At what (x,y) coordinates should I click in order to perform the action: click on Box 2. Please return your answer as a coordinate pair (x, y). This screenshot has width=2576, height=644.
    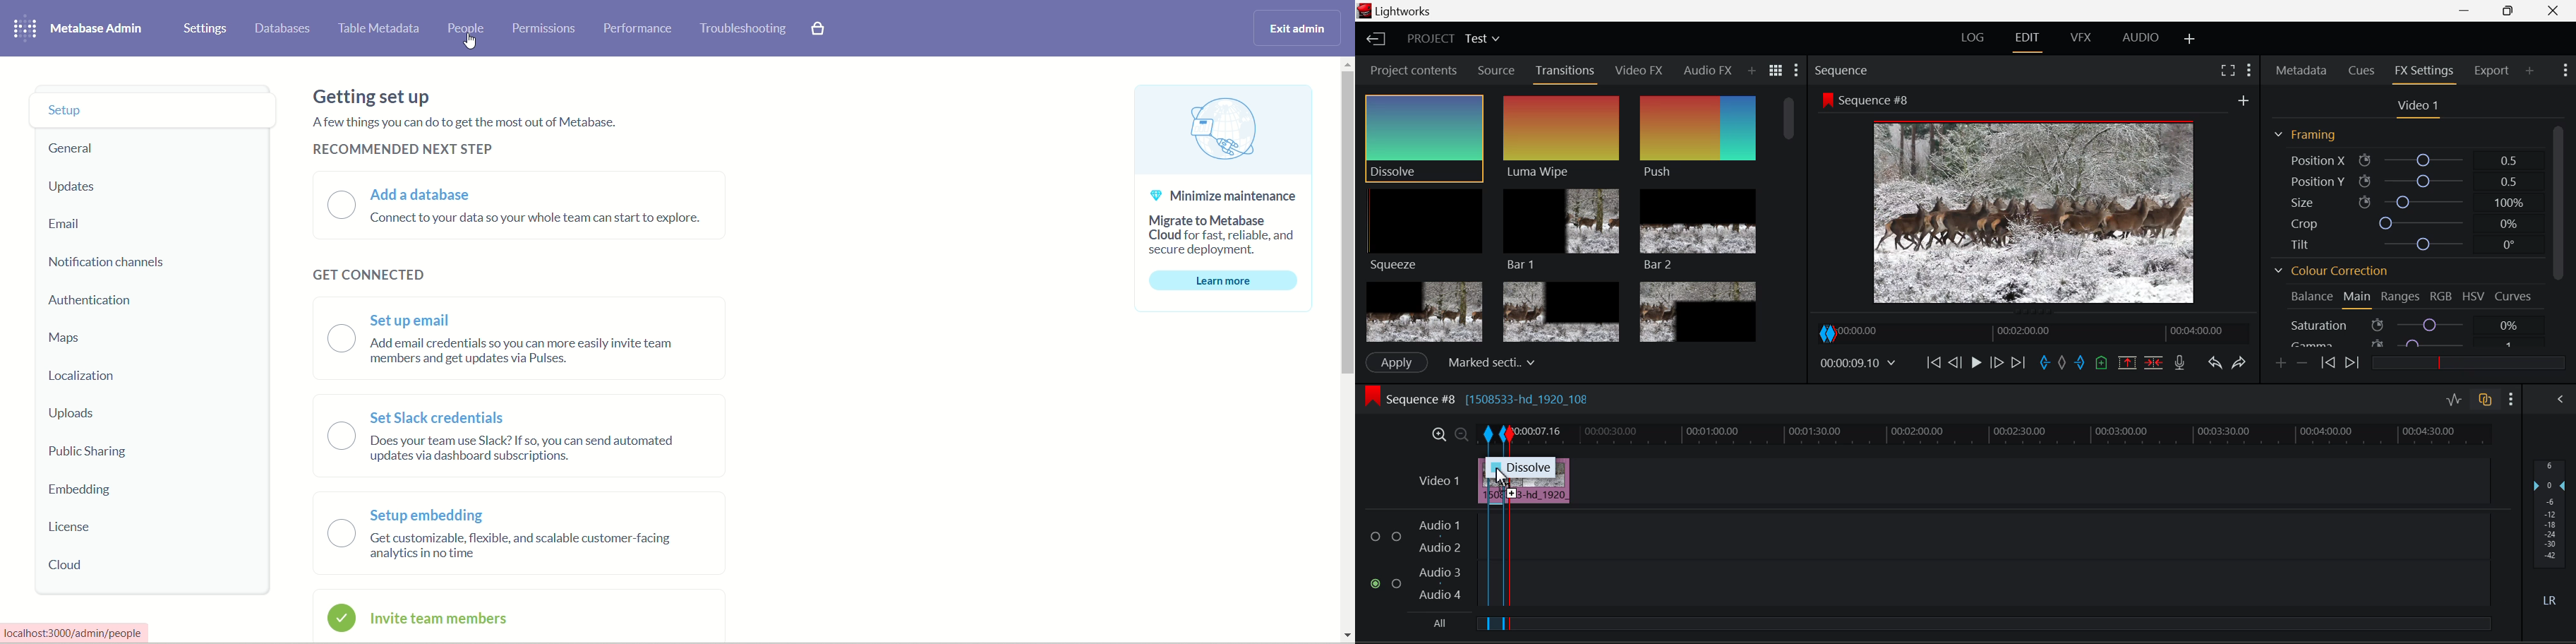
    Looking at the image, I should click on (1561, 310).